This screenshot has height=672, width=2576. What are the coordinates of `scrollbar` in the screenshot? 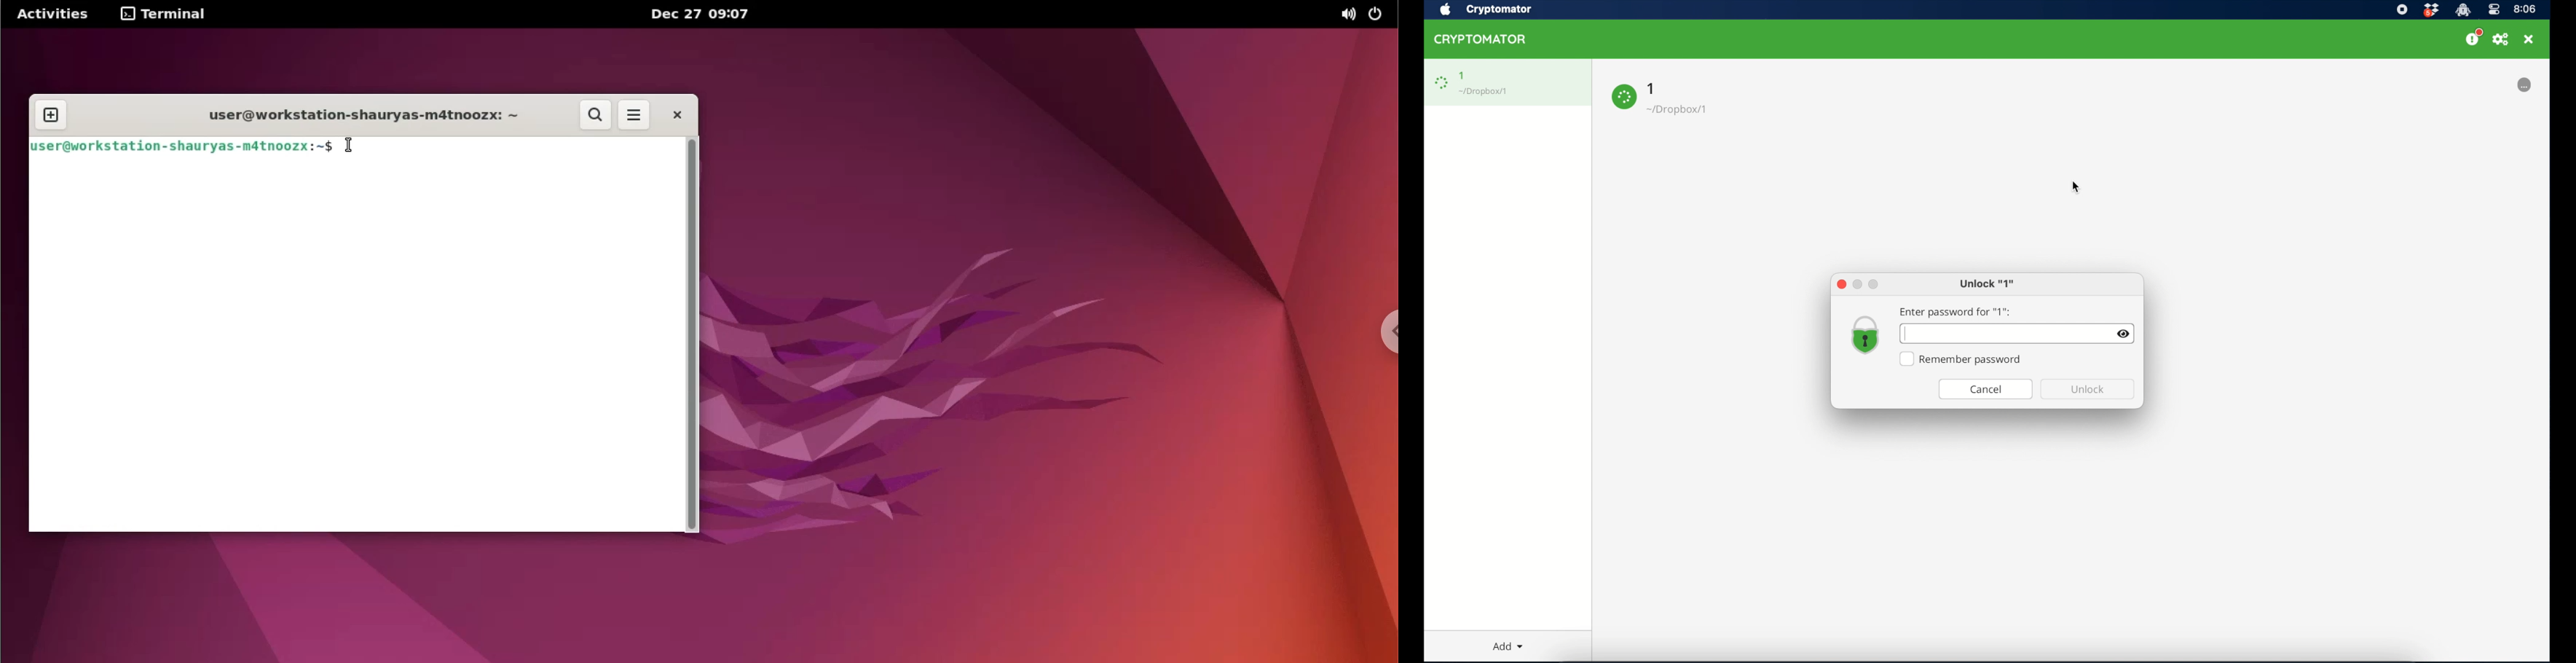 It's located at (694, 335).